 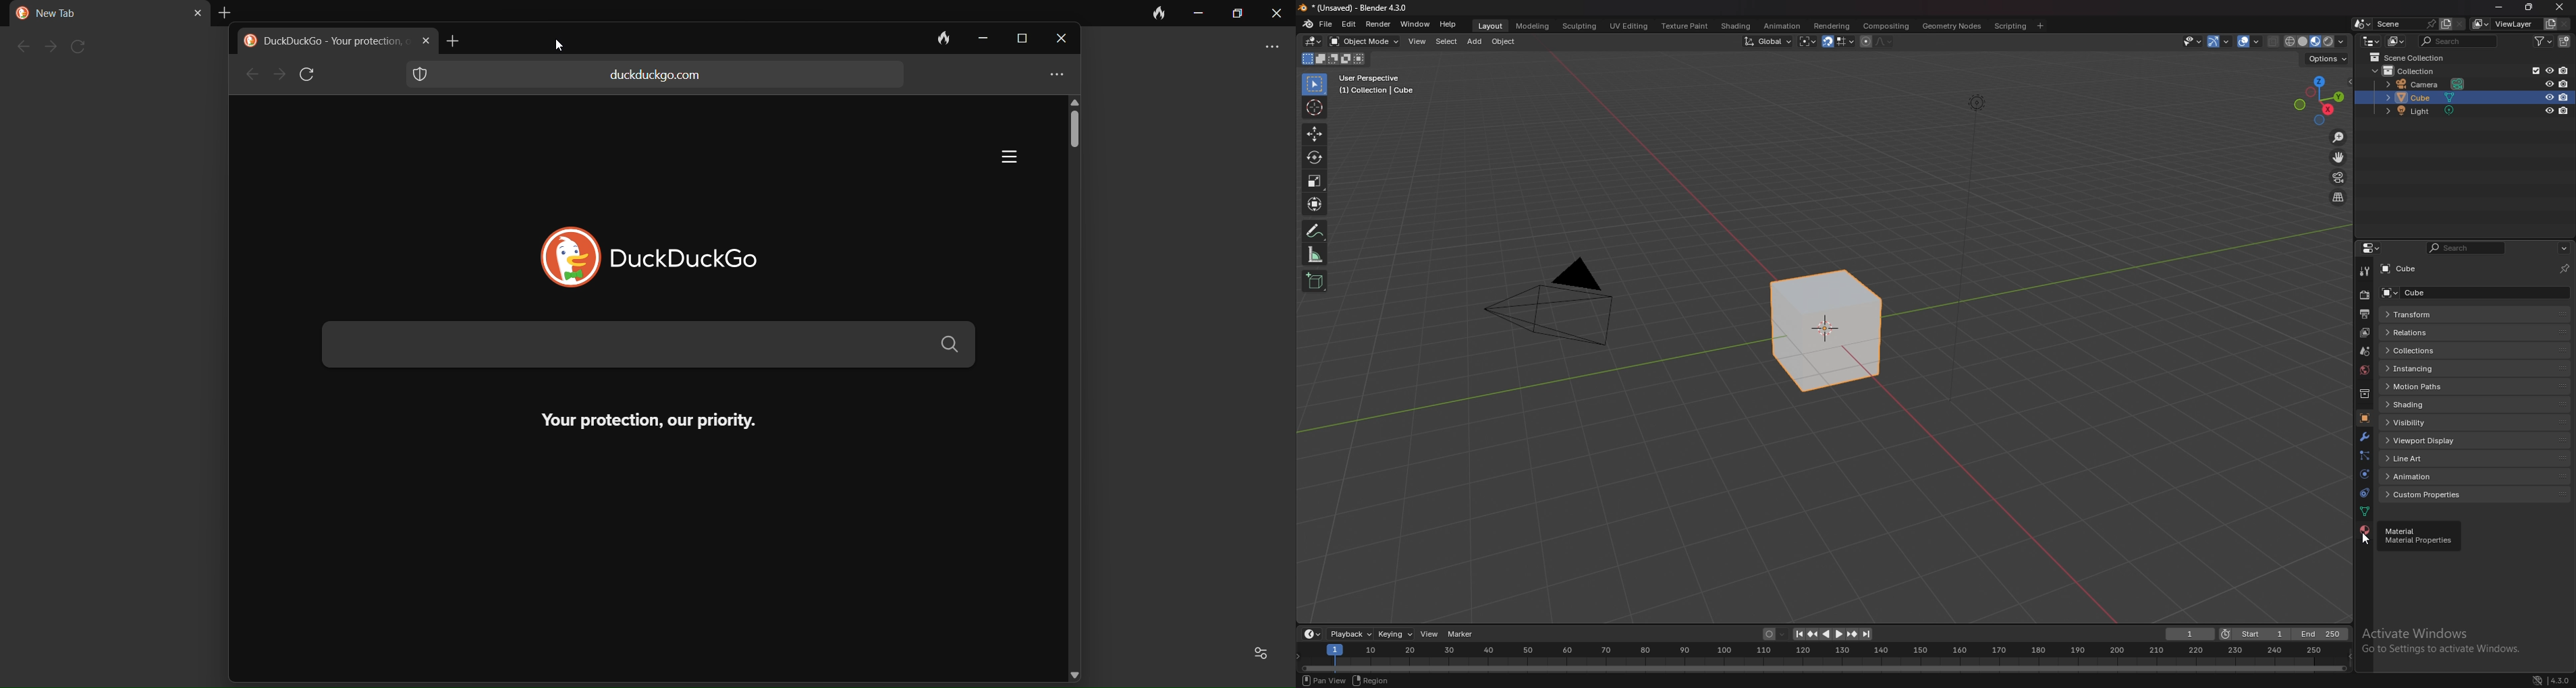 What do you see at coordinates (2560, 679) in the screenshot?
I see `` at bounding box center [2560, 679].